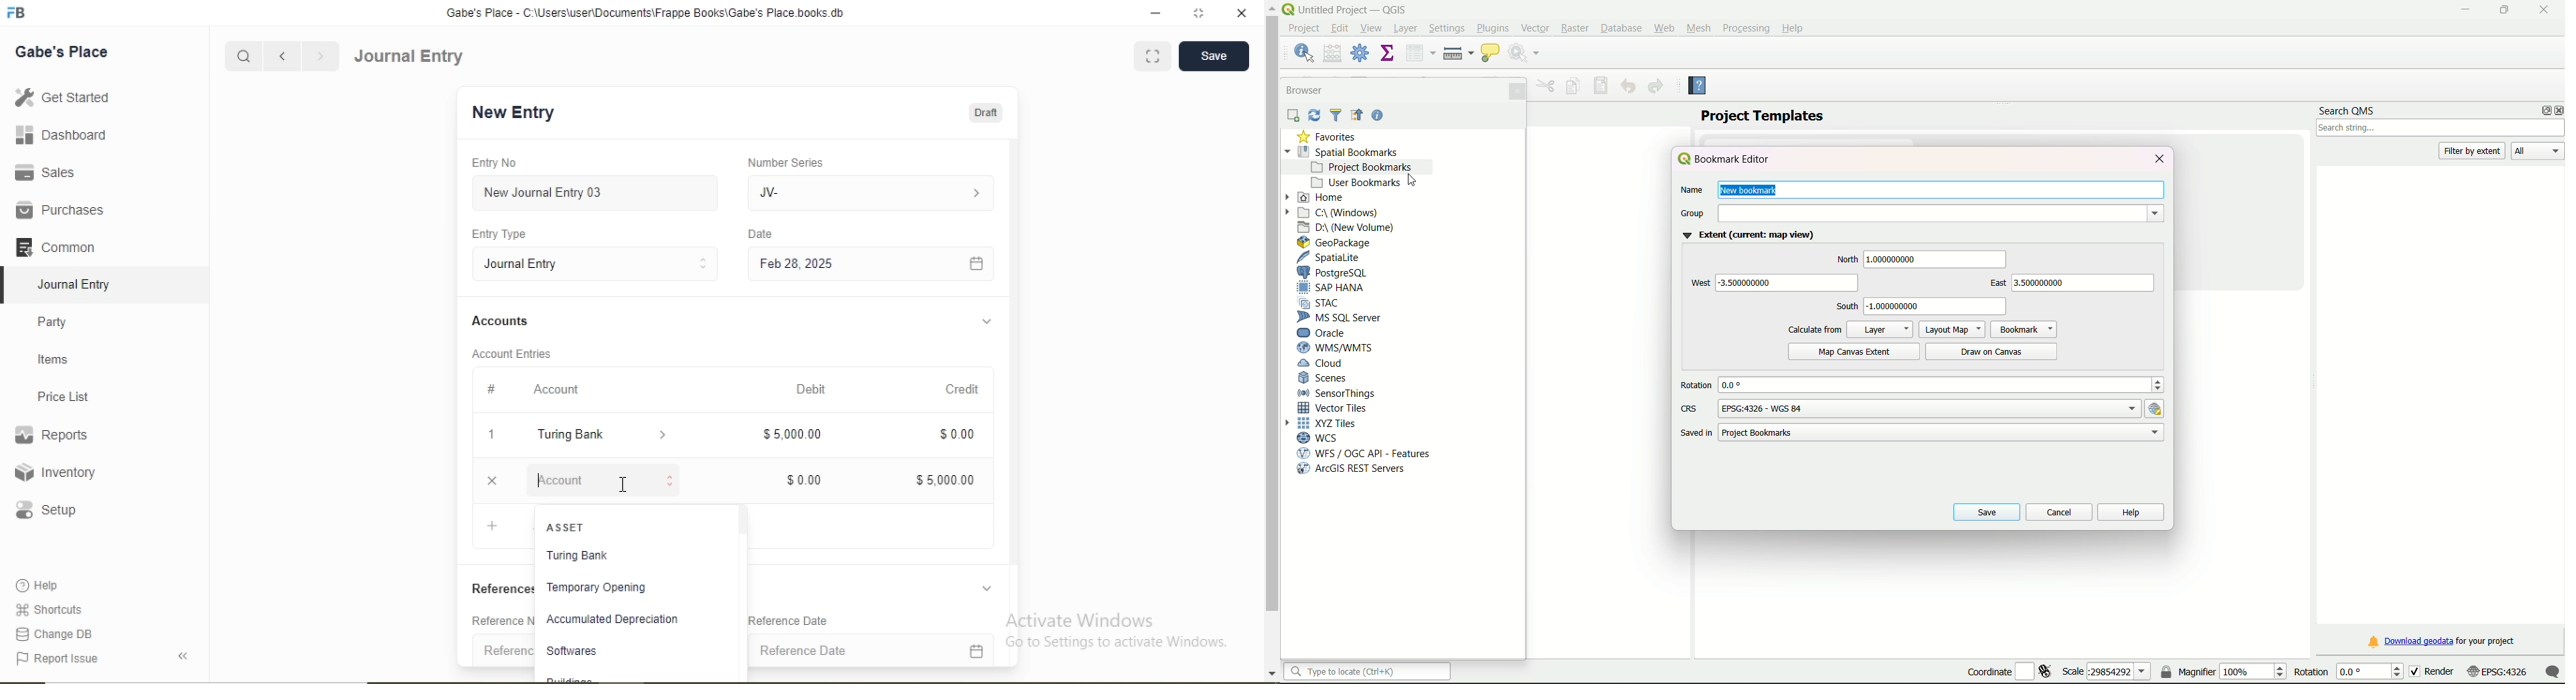 The height and width of the screenshot is (700, 2576). Describe the element at coordinates (1333, 52) in the screenshot. I see `open field calculator` at that location.